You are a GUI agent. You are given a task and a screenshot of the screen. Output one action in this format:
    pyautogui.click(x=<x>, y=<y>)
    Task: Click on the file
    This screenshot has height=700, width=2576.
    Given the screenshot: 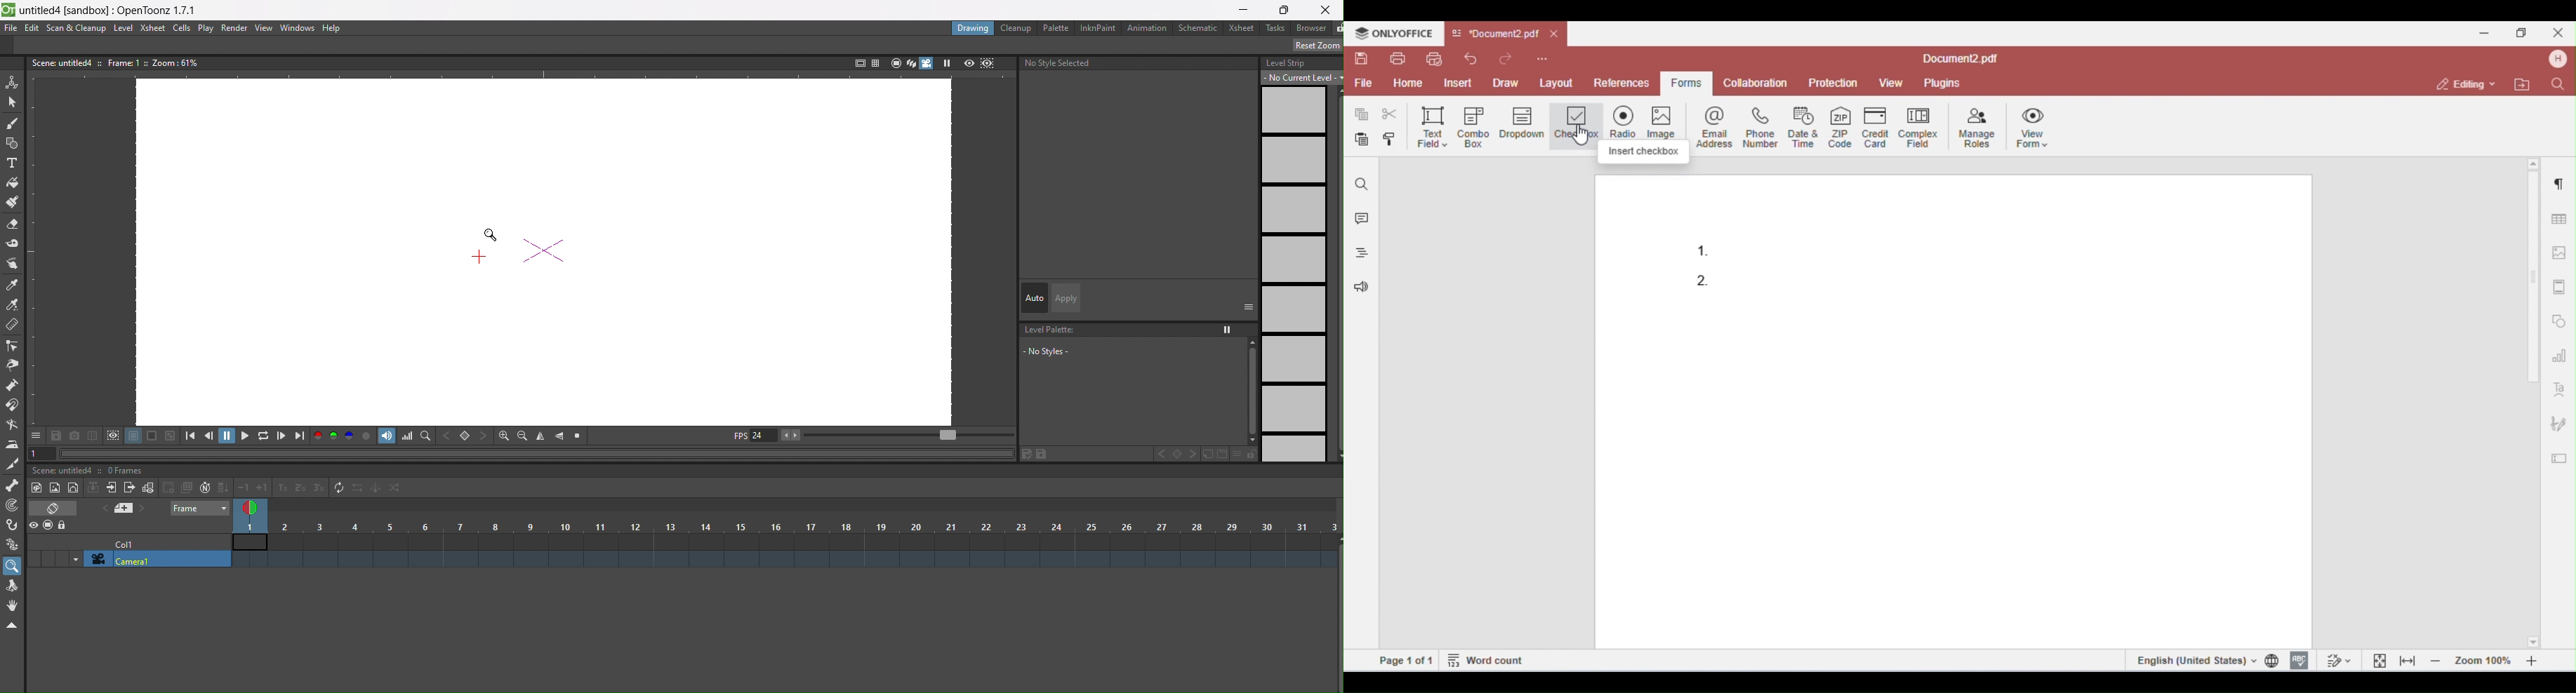 What is the action you would take?
    pyautogui.click(x=11, y=27)
    